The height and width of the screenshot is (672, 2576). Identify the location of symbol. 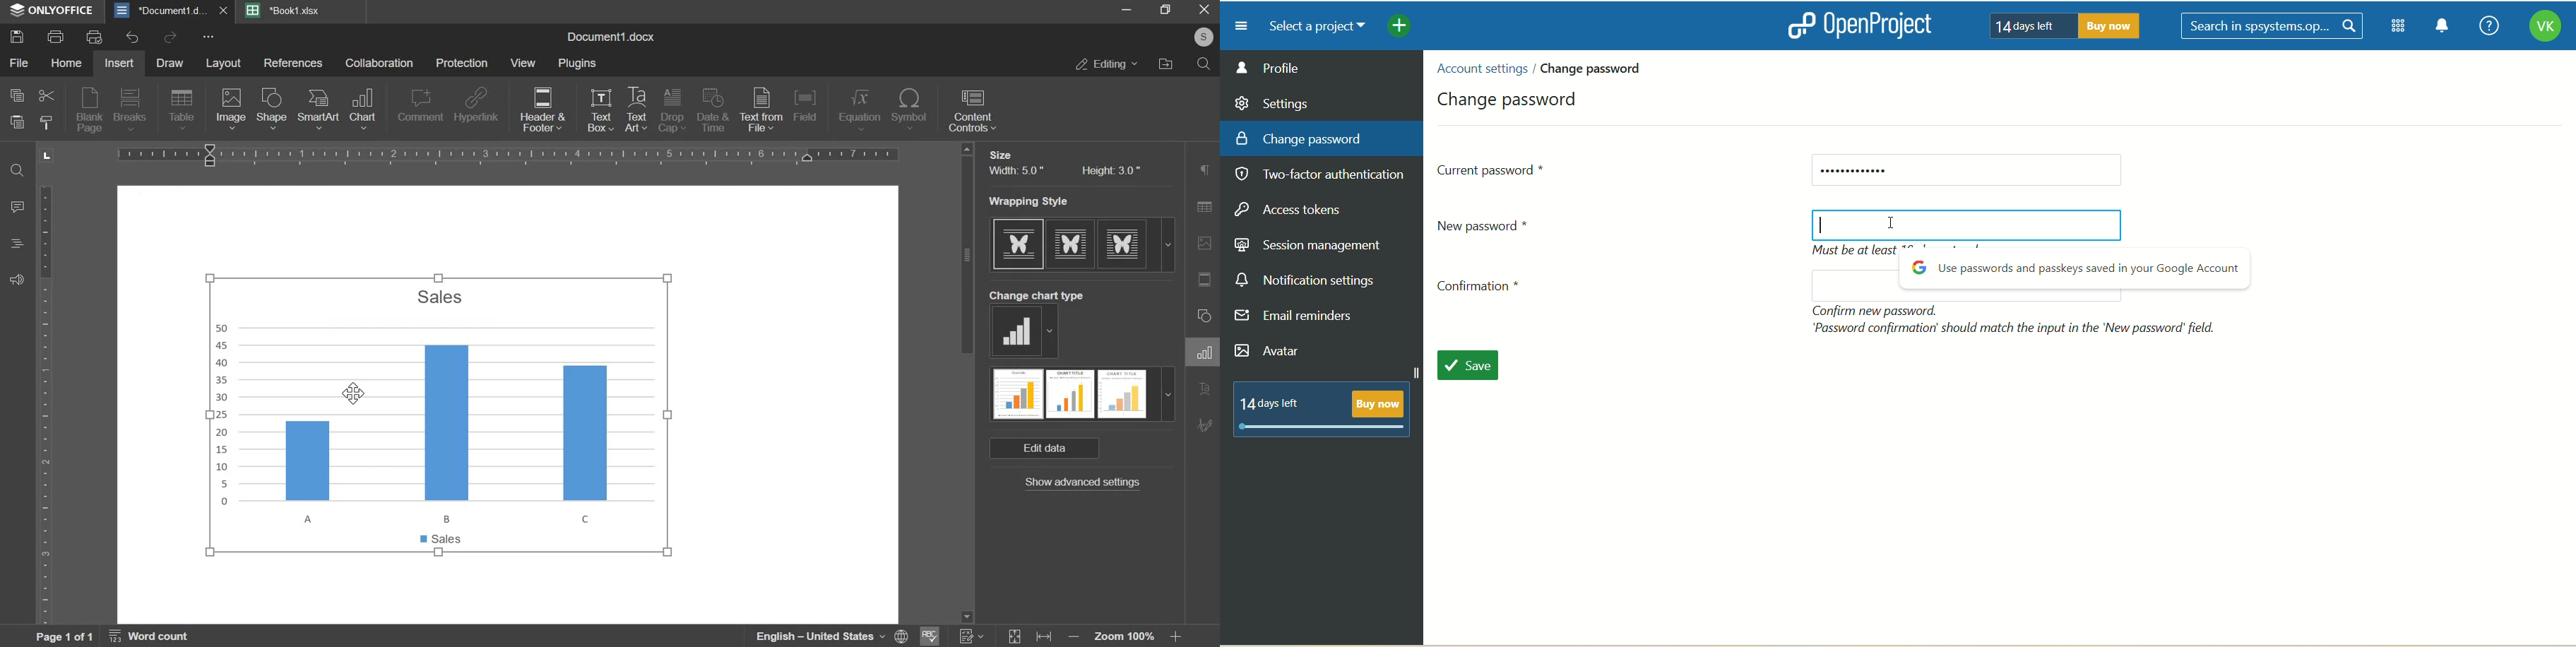
(909, 112).